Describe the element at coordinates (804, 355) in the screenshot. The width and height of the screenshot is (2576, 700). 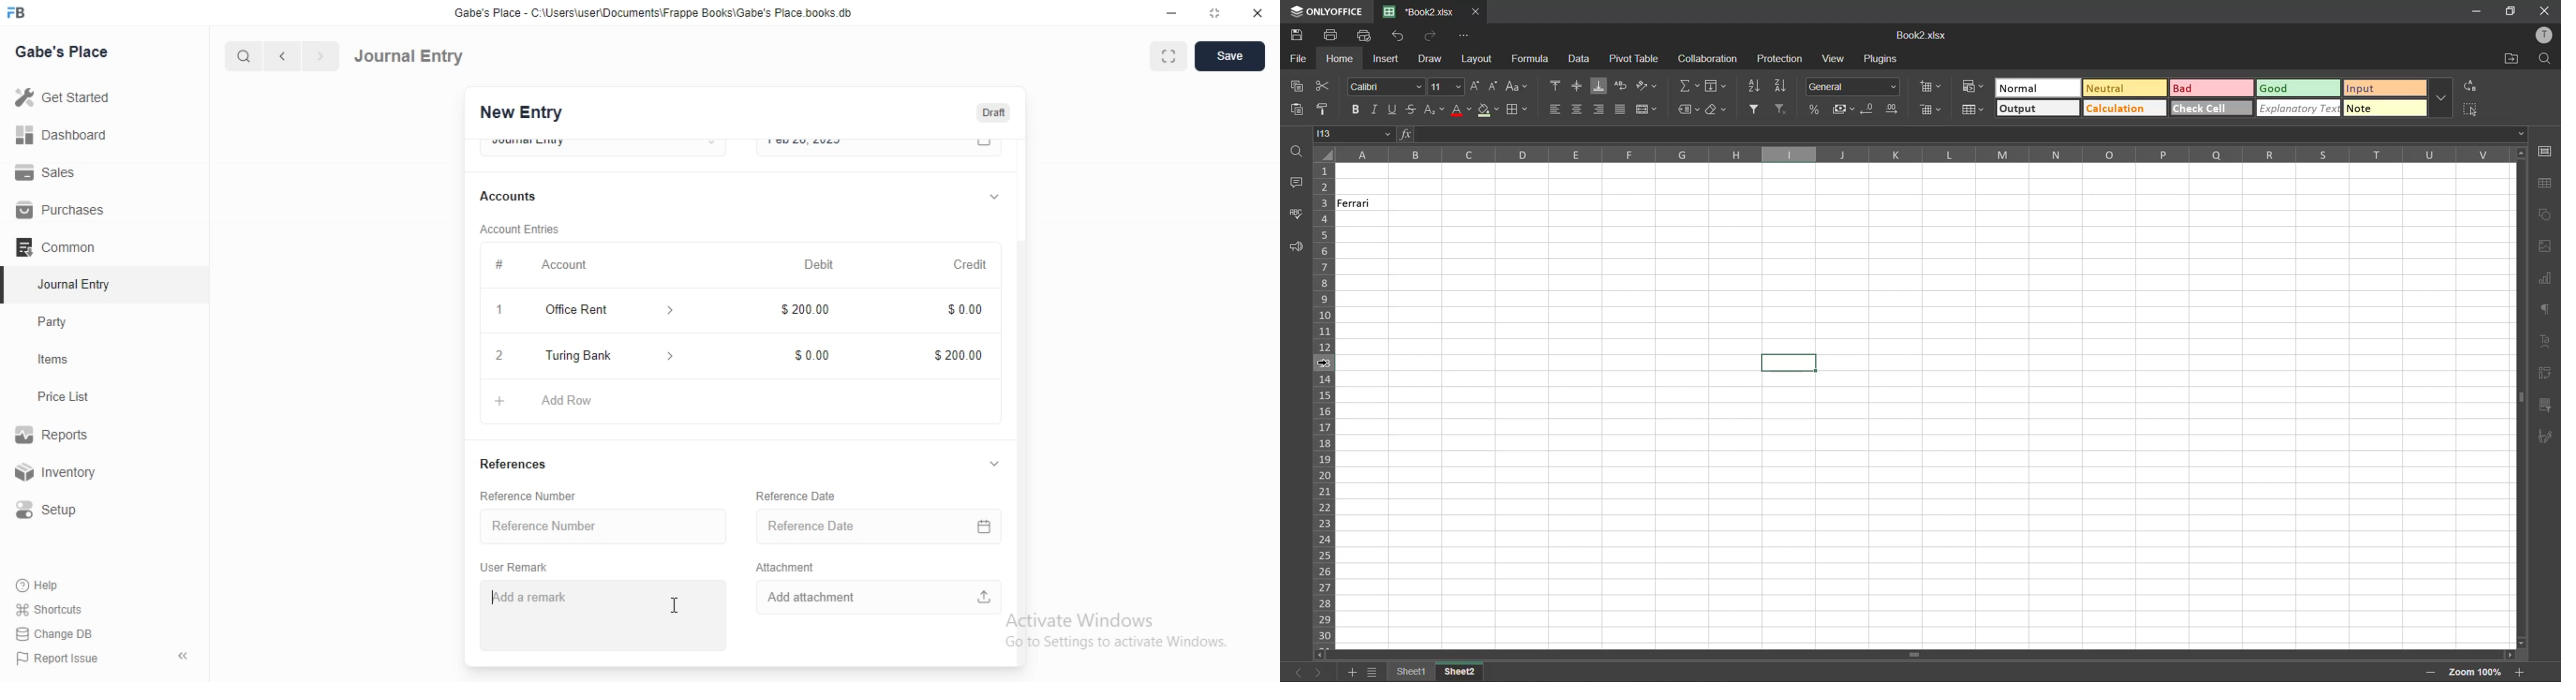
I see `$0.00` at that location.